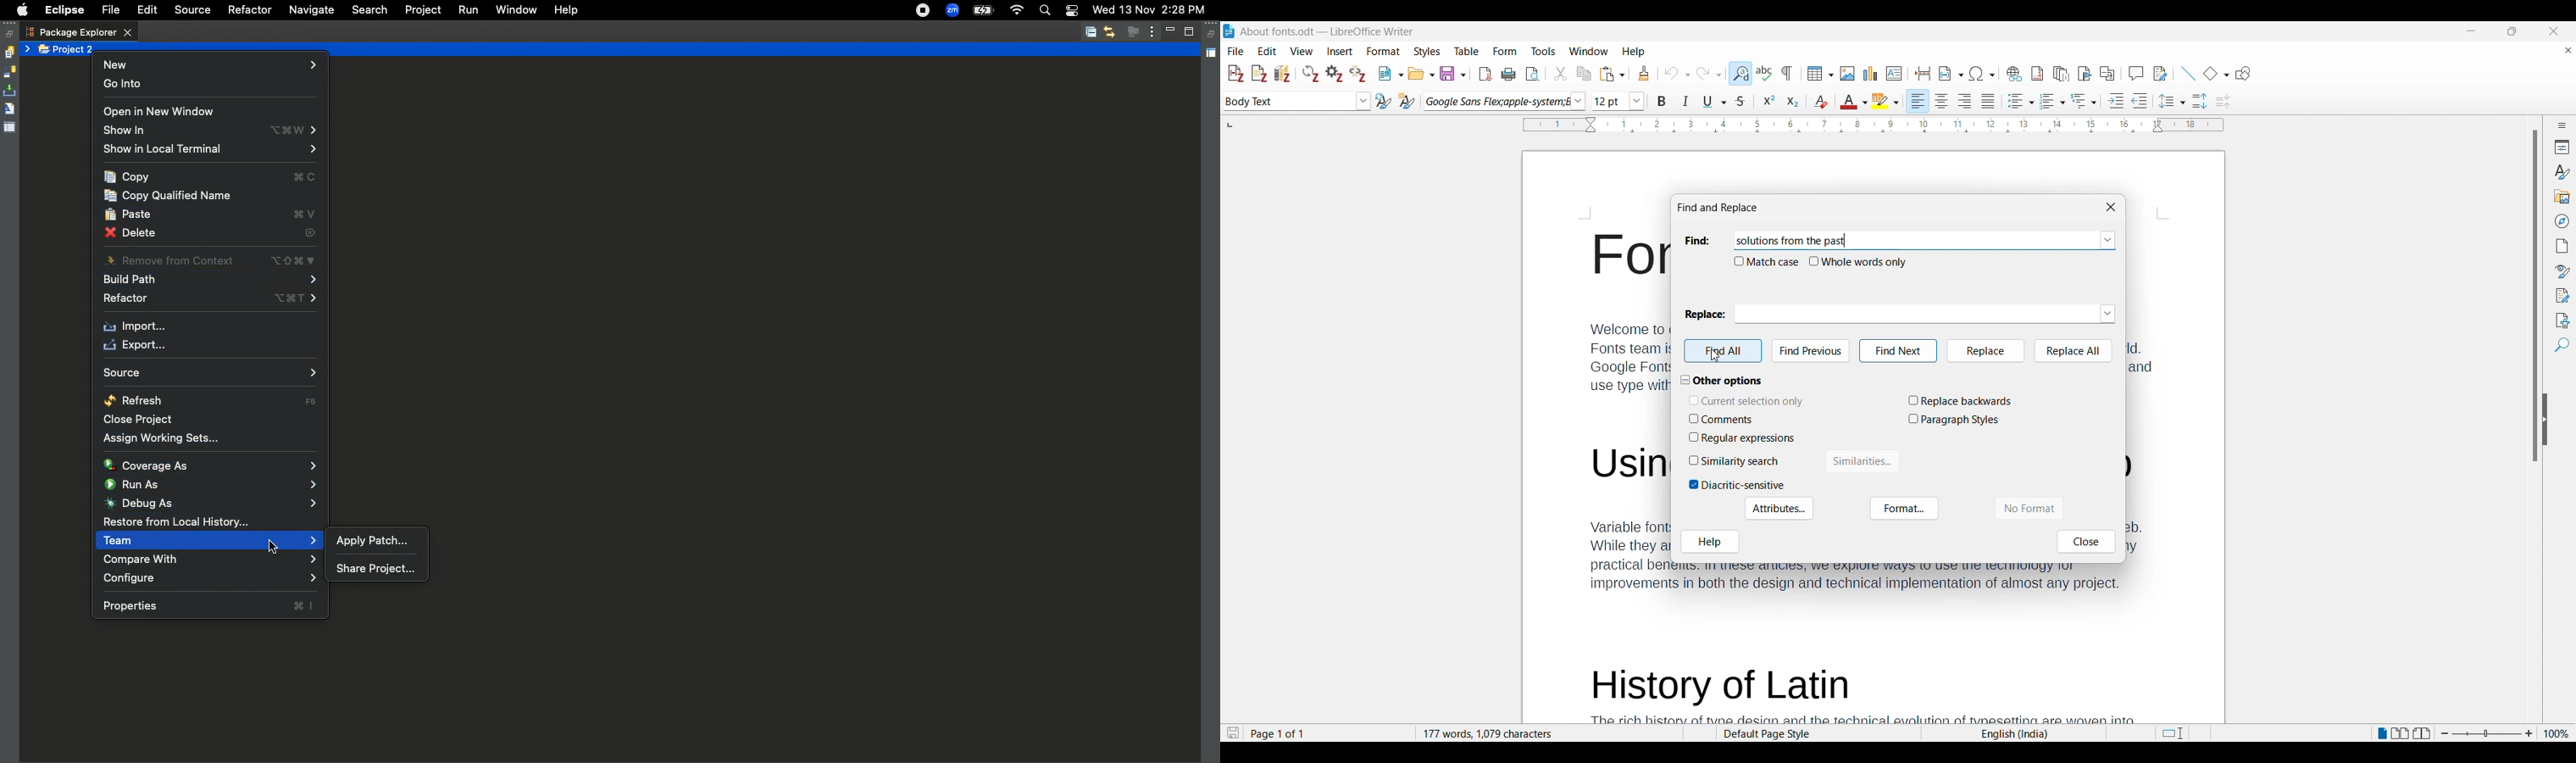  What do you see at coordinates (2561, 246) in the screenshot?
I see `Page` at bounding box center [2561, 246].